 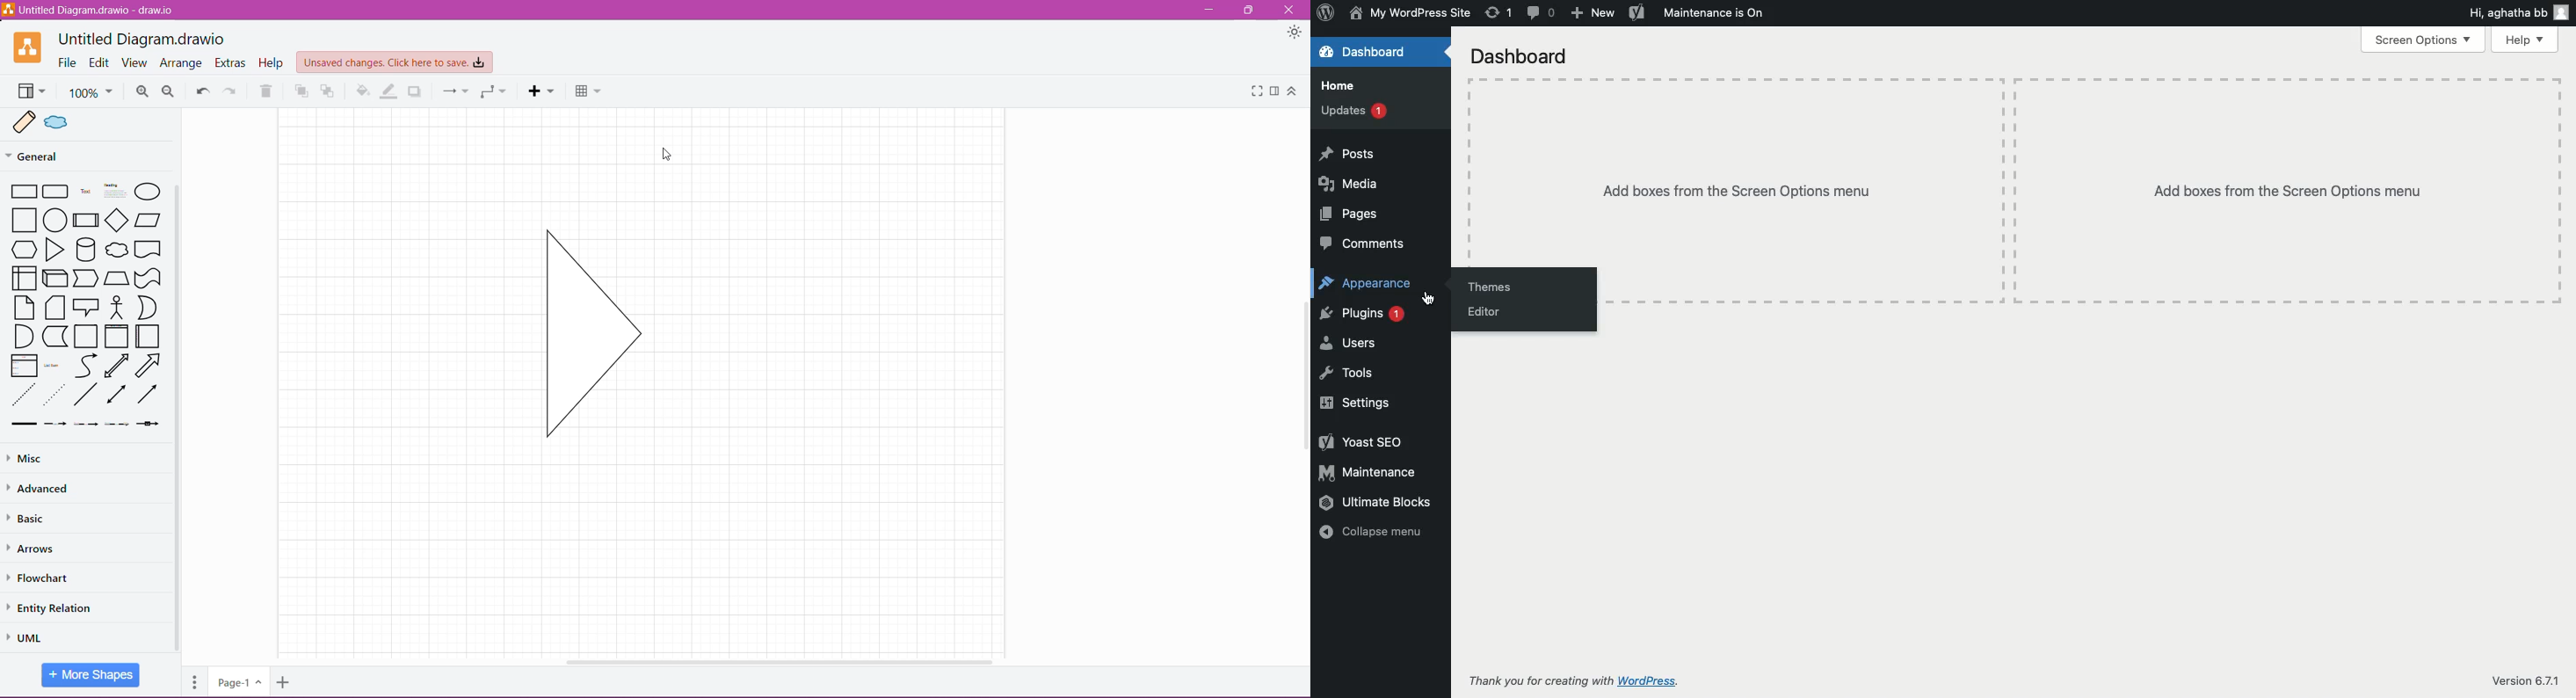 I want to click on Plugins, so click(x=1361, y=314).